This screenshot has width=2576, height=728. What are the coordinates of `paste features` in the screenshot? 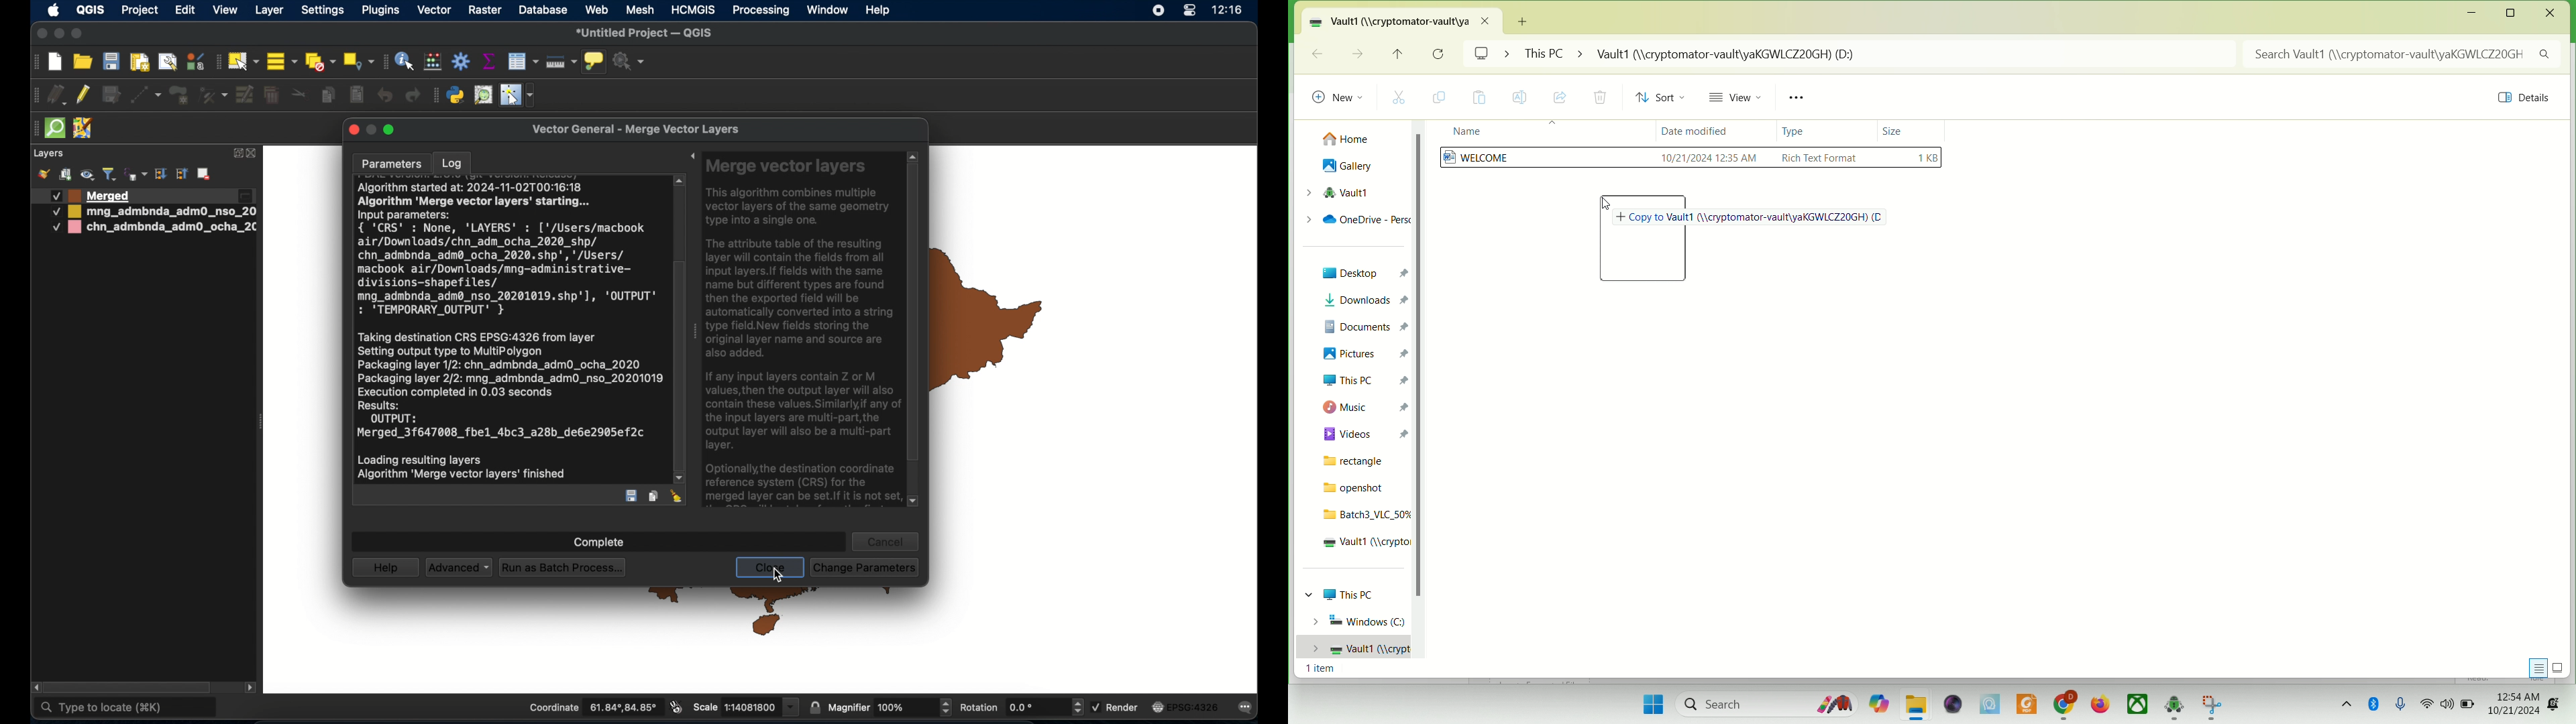 It's located at (356, 94).